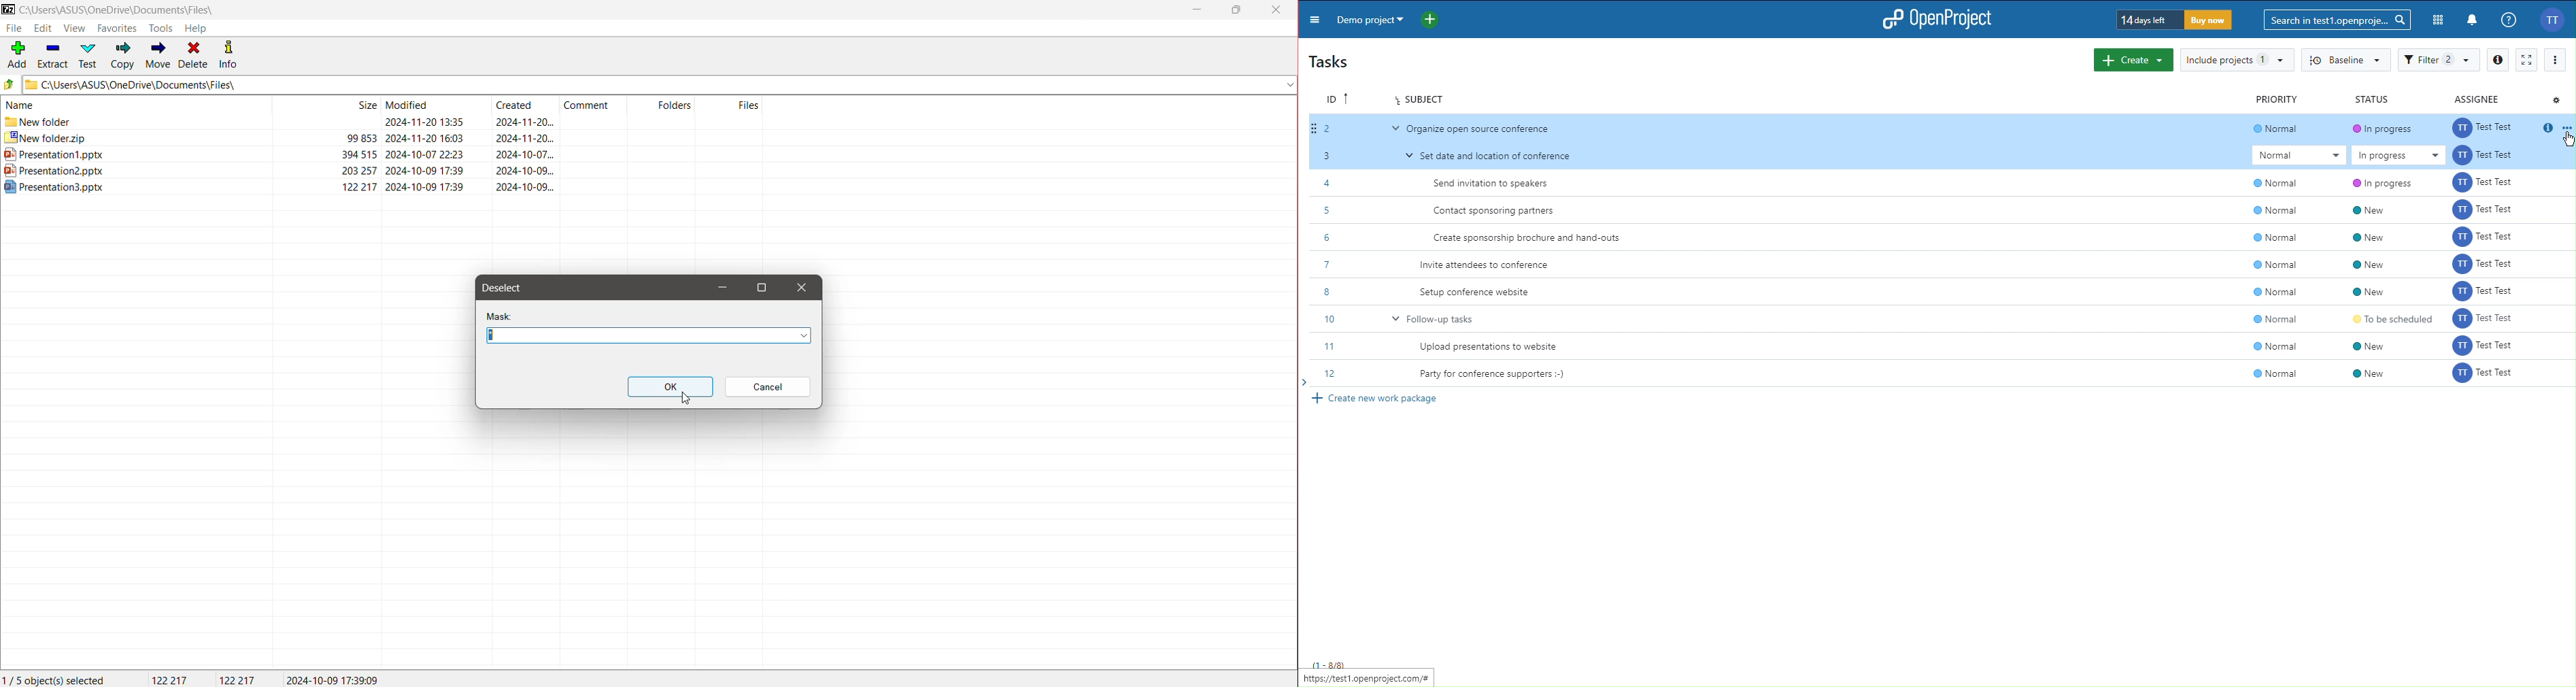  I want to click on Extract, so click(53, 55).